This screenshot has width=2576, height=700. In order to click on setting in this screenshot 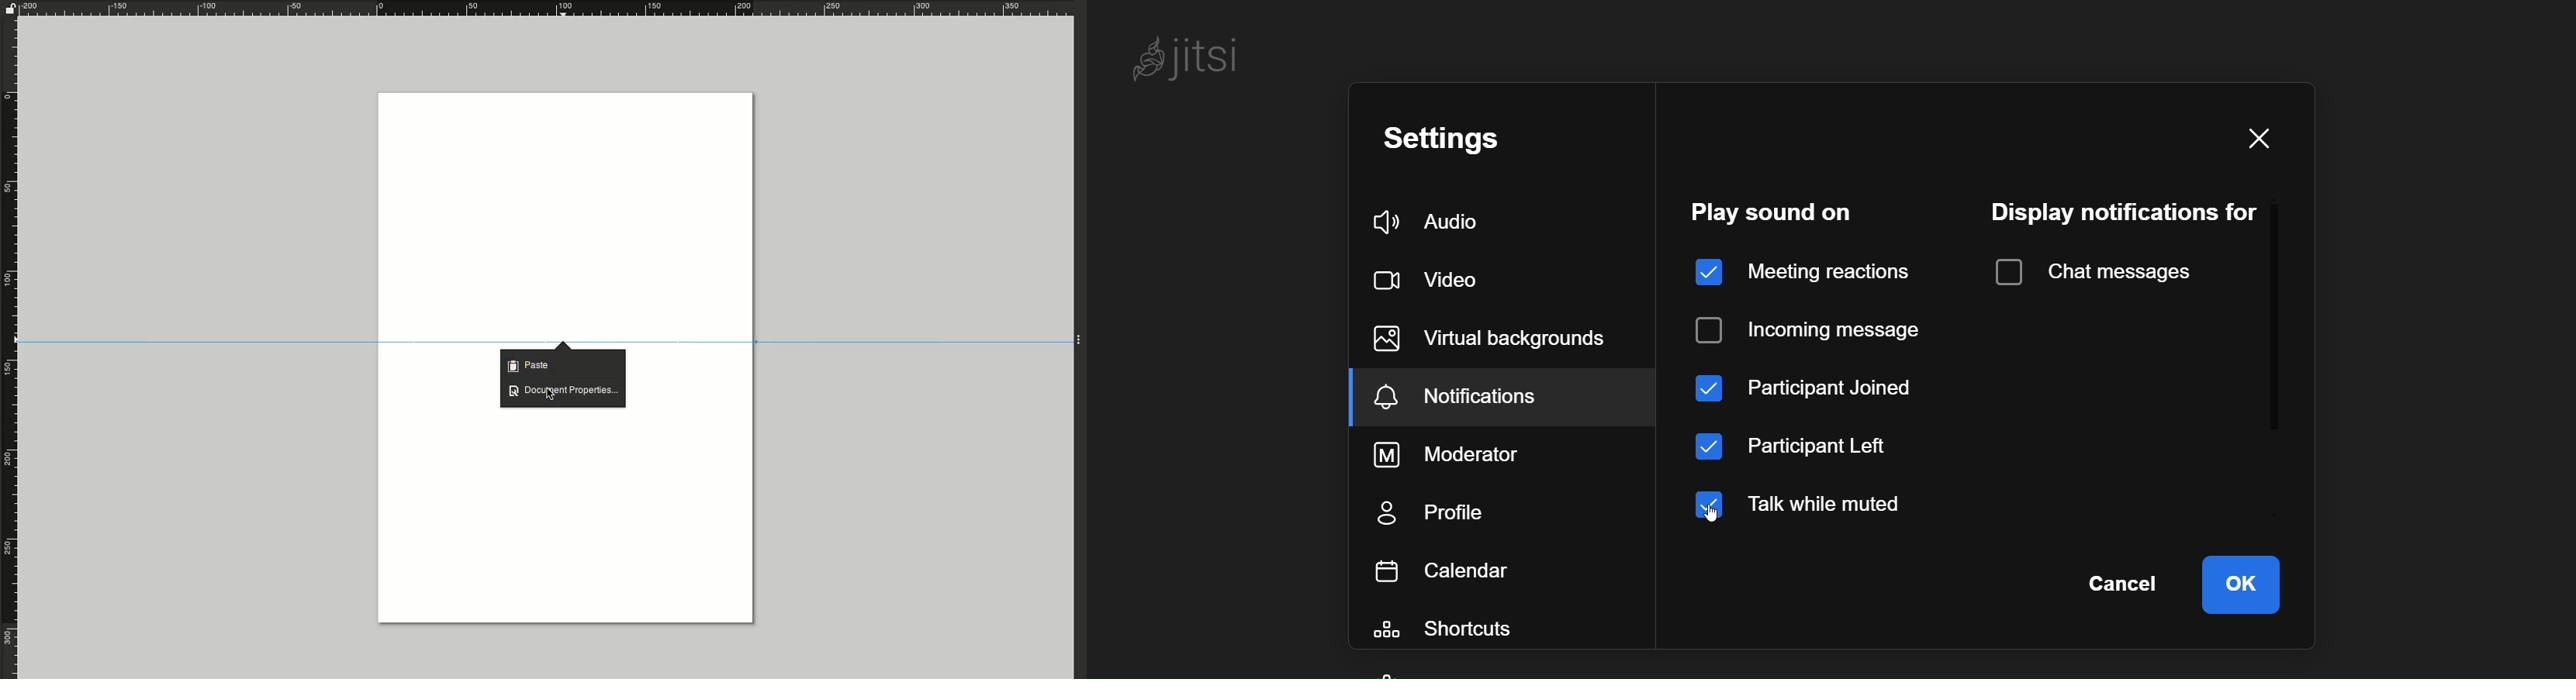, I will do `click(1450, 142)`.